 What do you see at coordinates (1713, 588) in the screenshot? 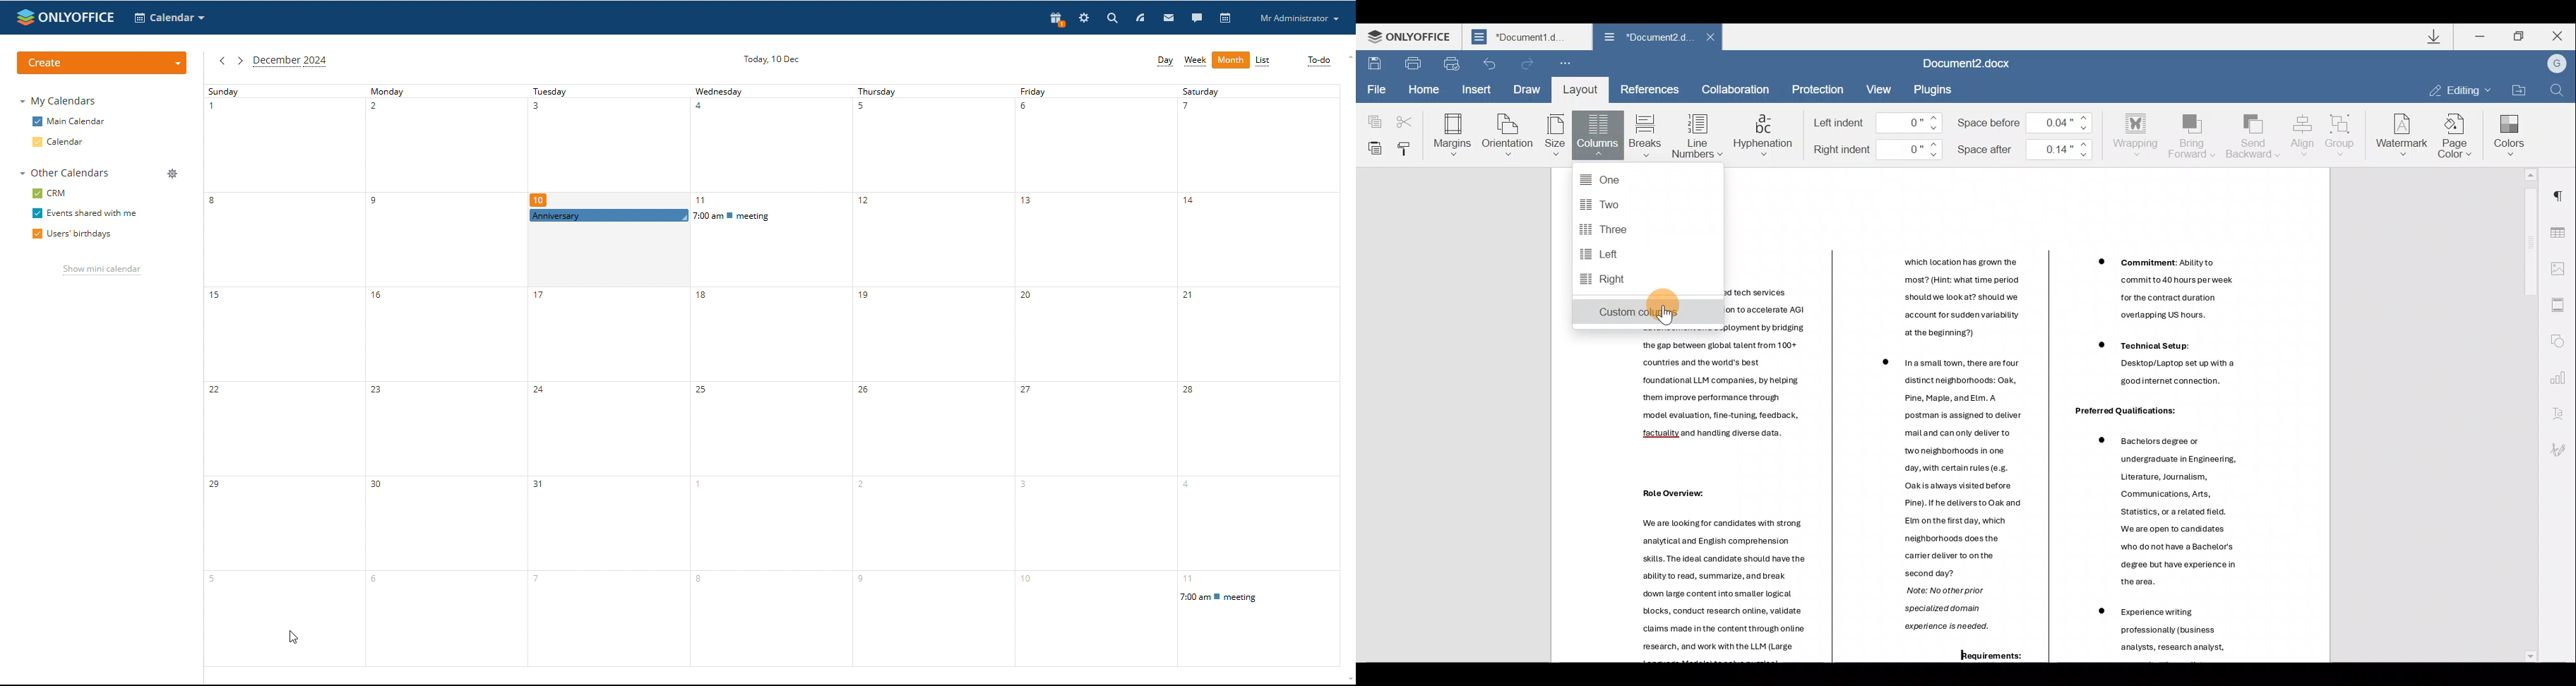
I see `` at bounding box center [1713, 588].